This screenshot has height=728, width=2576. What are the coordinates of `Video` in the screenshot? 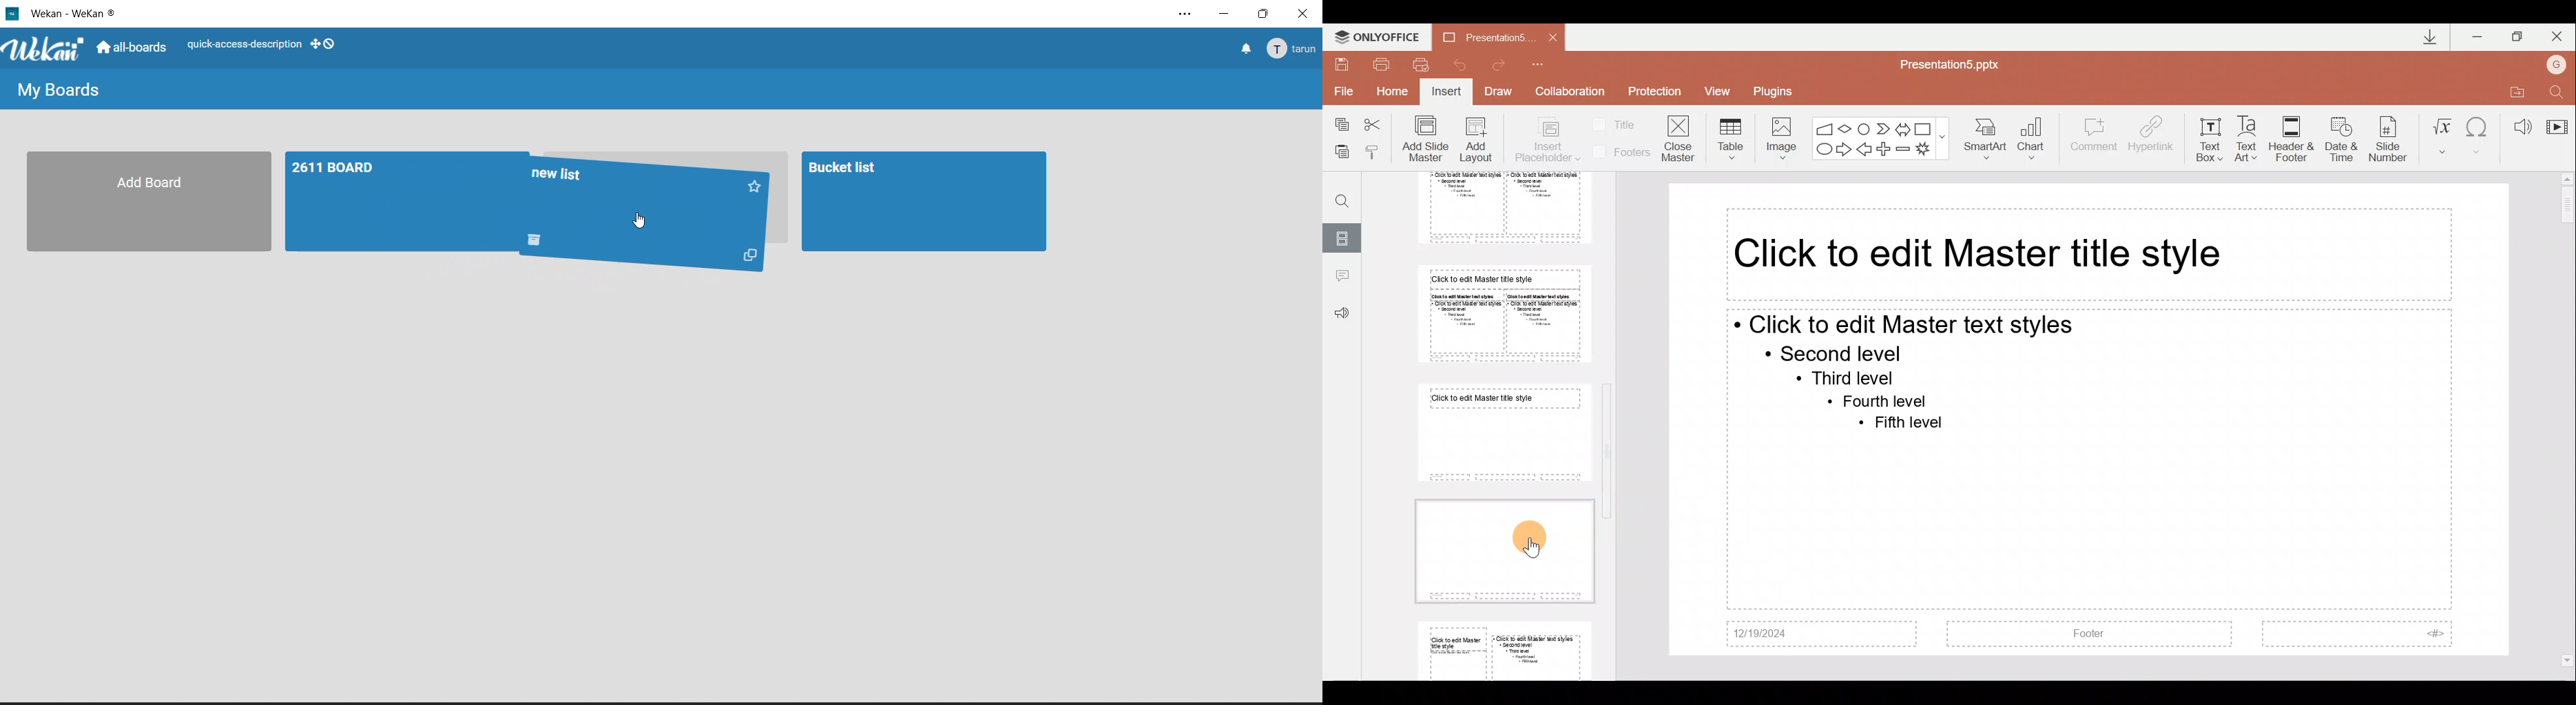 It's located at (2557, 121).